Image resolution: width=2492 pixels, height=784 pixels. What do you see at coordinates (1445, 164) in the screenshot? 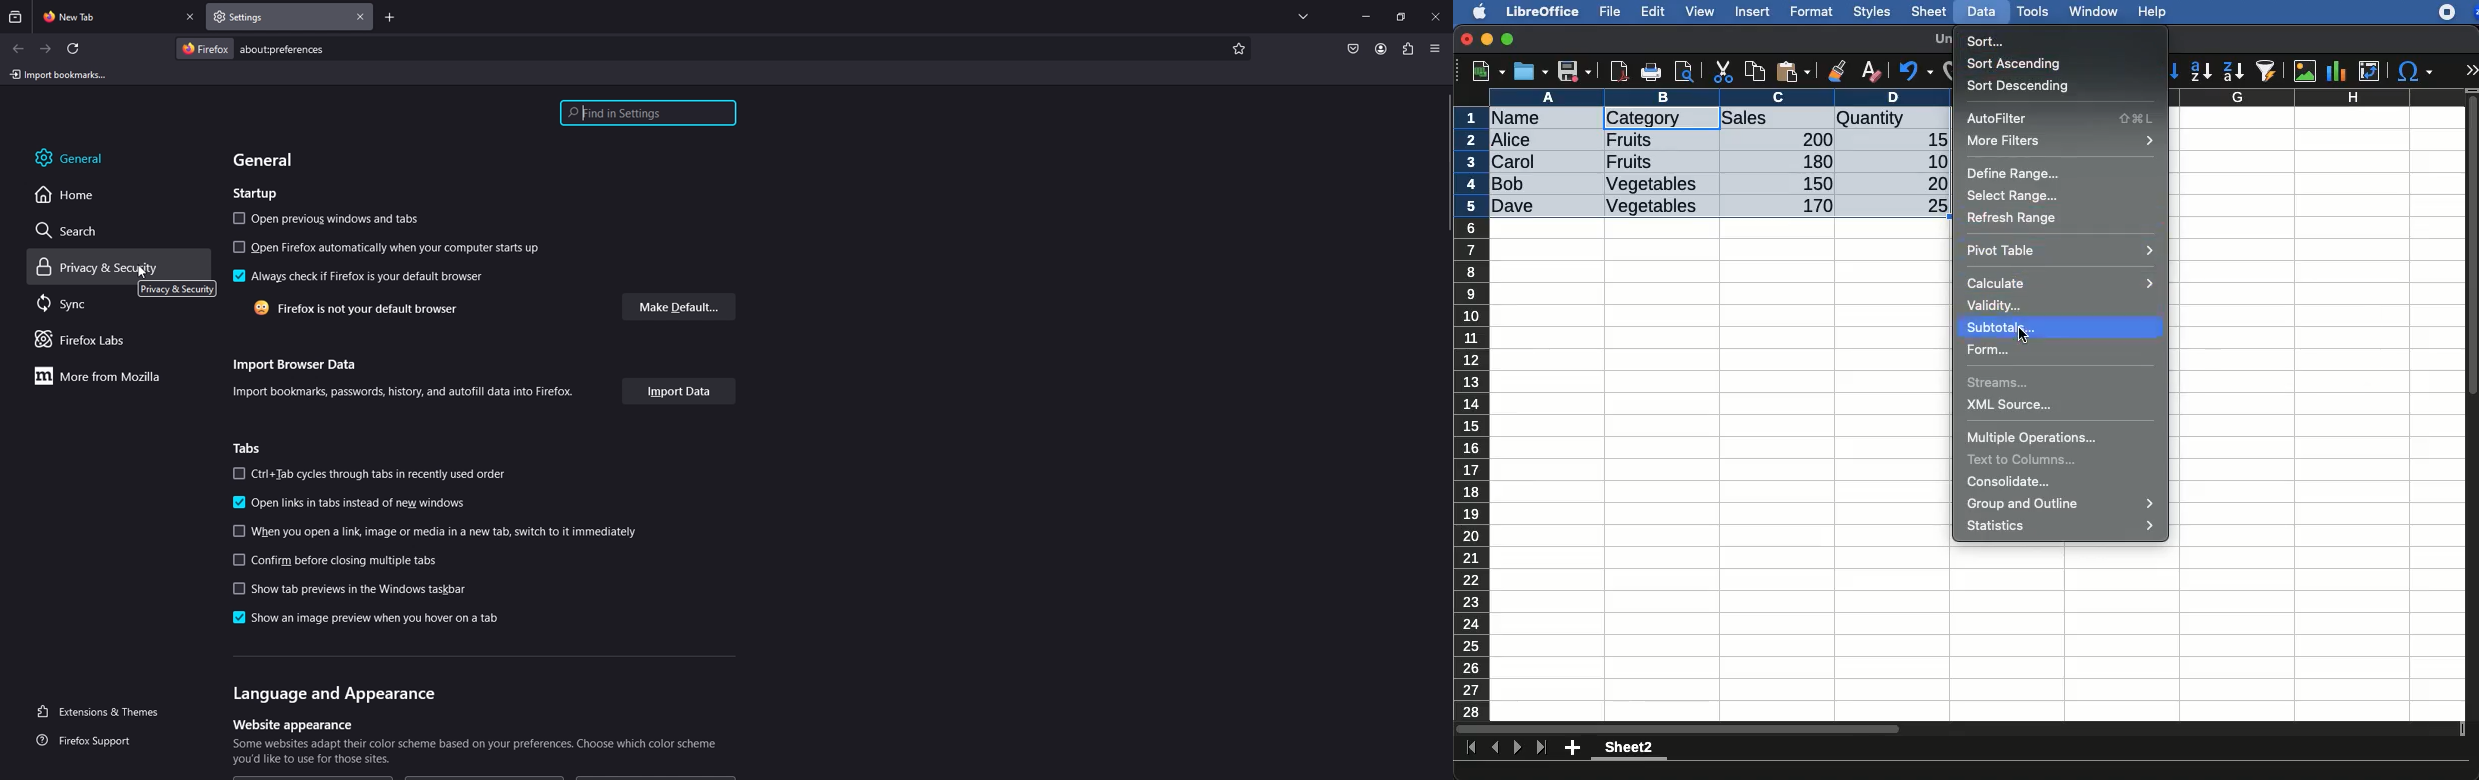
I see `vertical scrollbar` at bounding box center [1445, 164].